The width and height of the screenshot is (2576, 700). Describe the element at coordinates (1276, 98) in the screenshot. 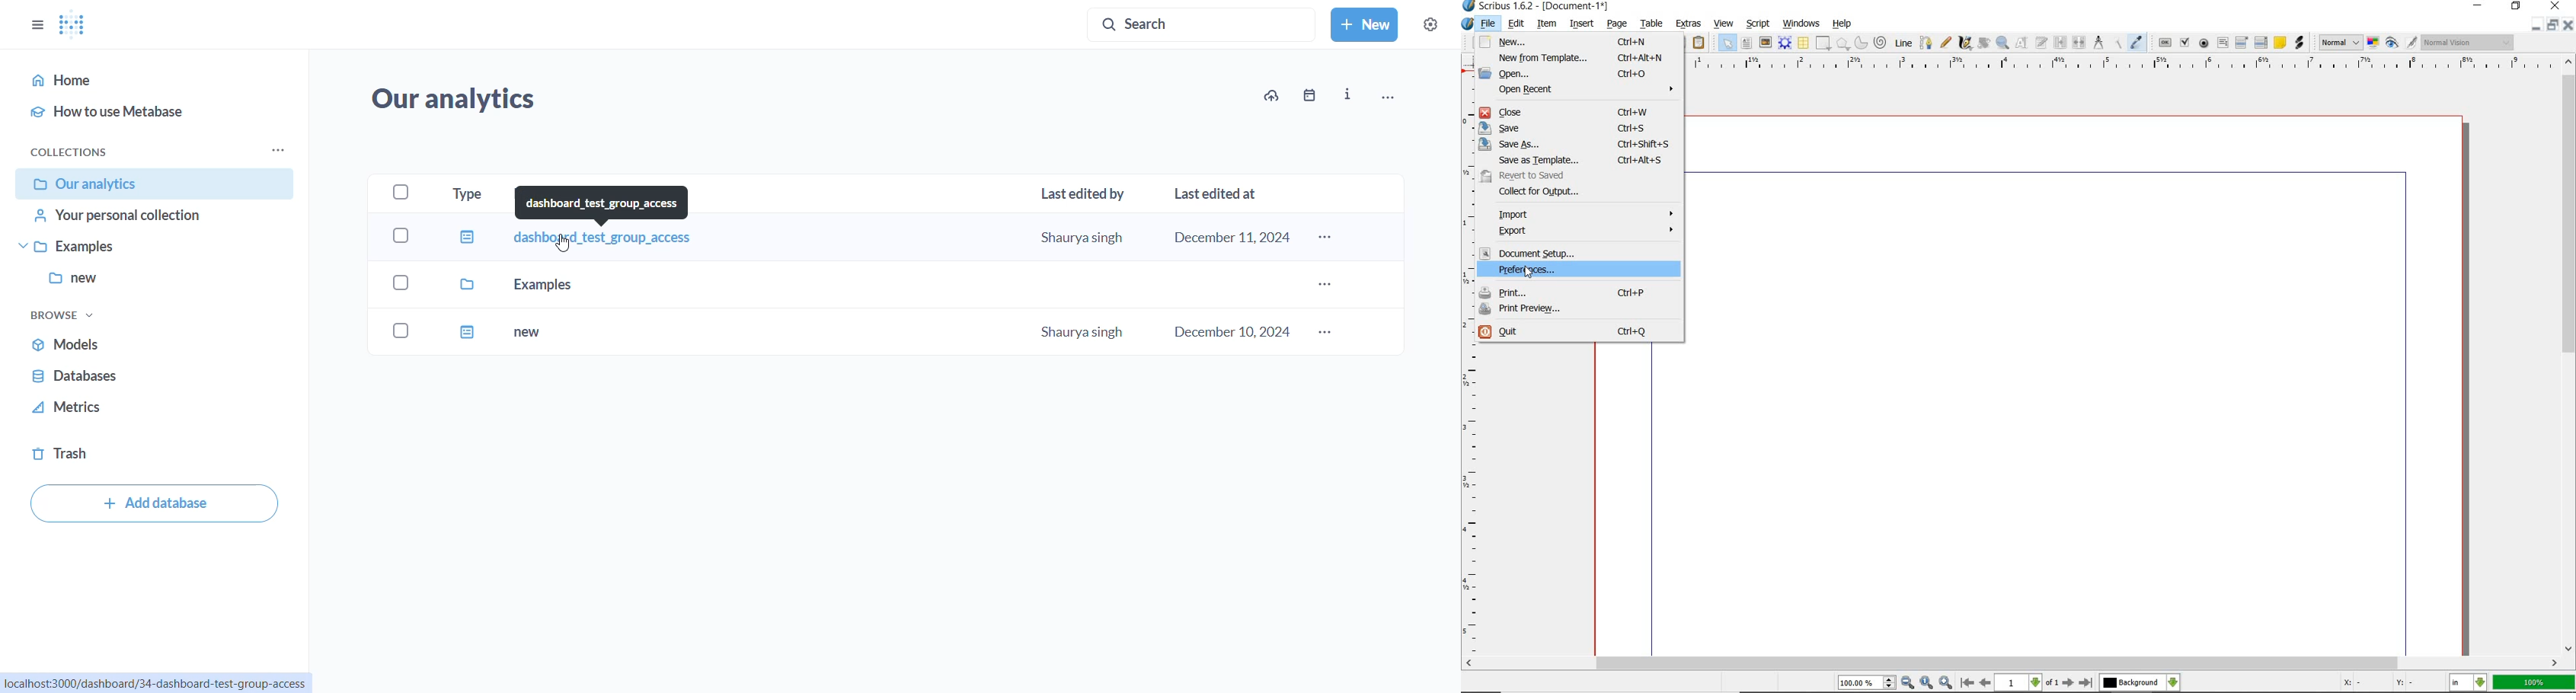

I see `upload` at that location.